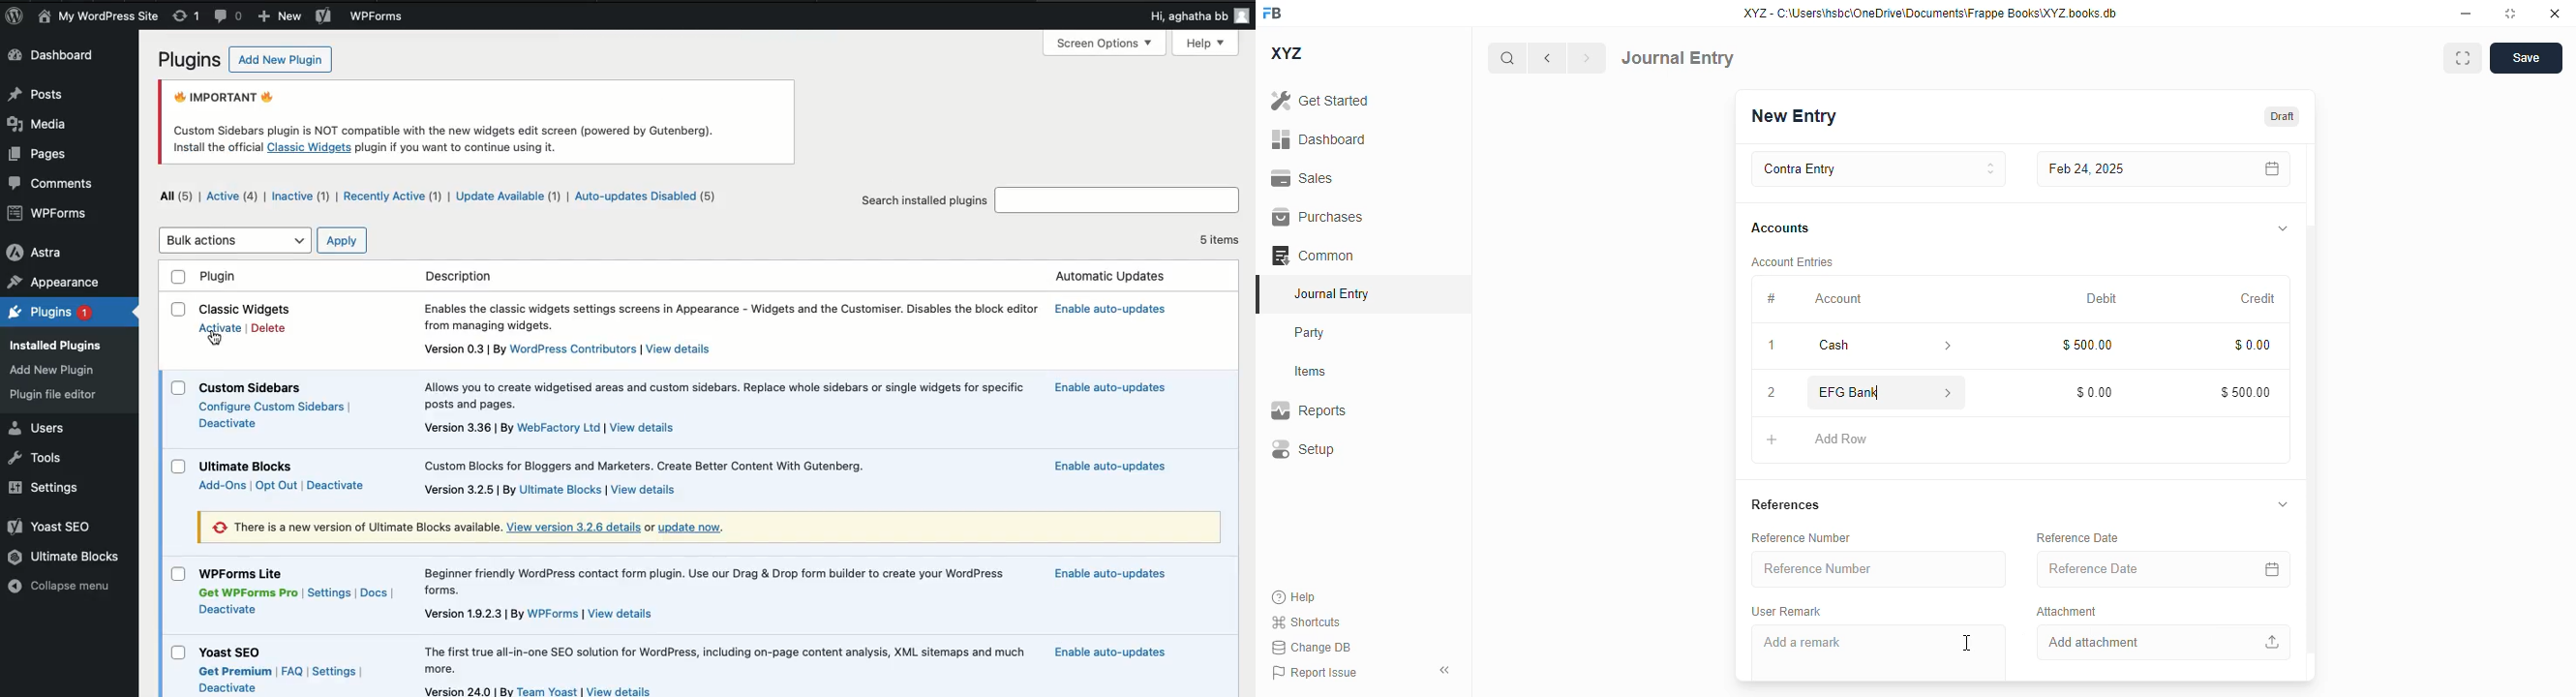 This screenshot has width=2576, height=700. What do you see at coordinates (1787, 506) in the screenshot?
I see `references` at bounding box center [1787, 506].